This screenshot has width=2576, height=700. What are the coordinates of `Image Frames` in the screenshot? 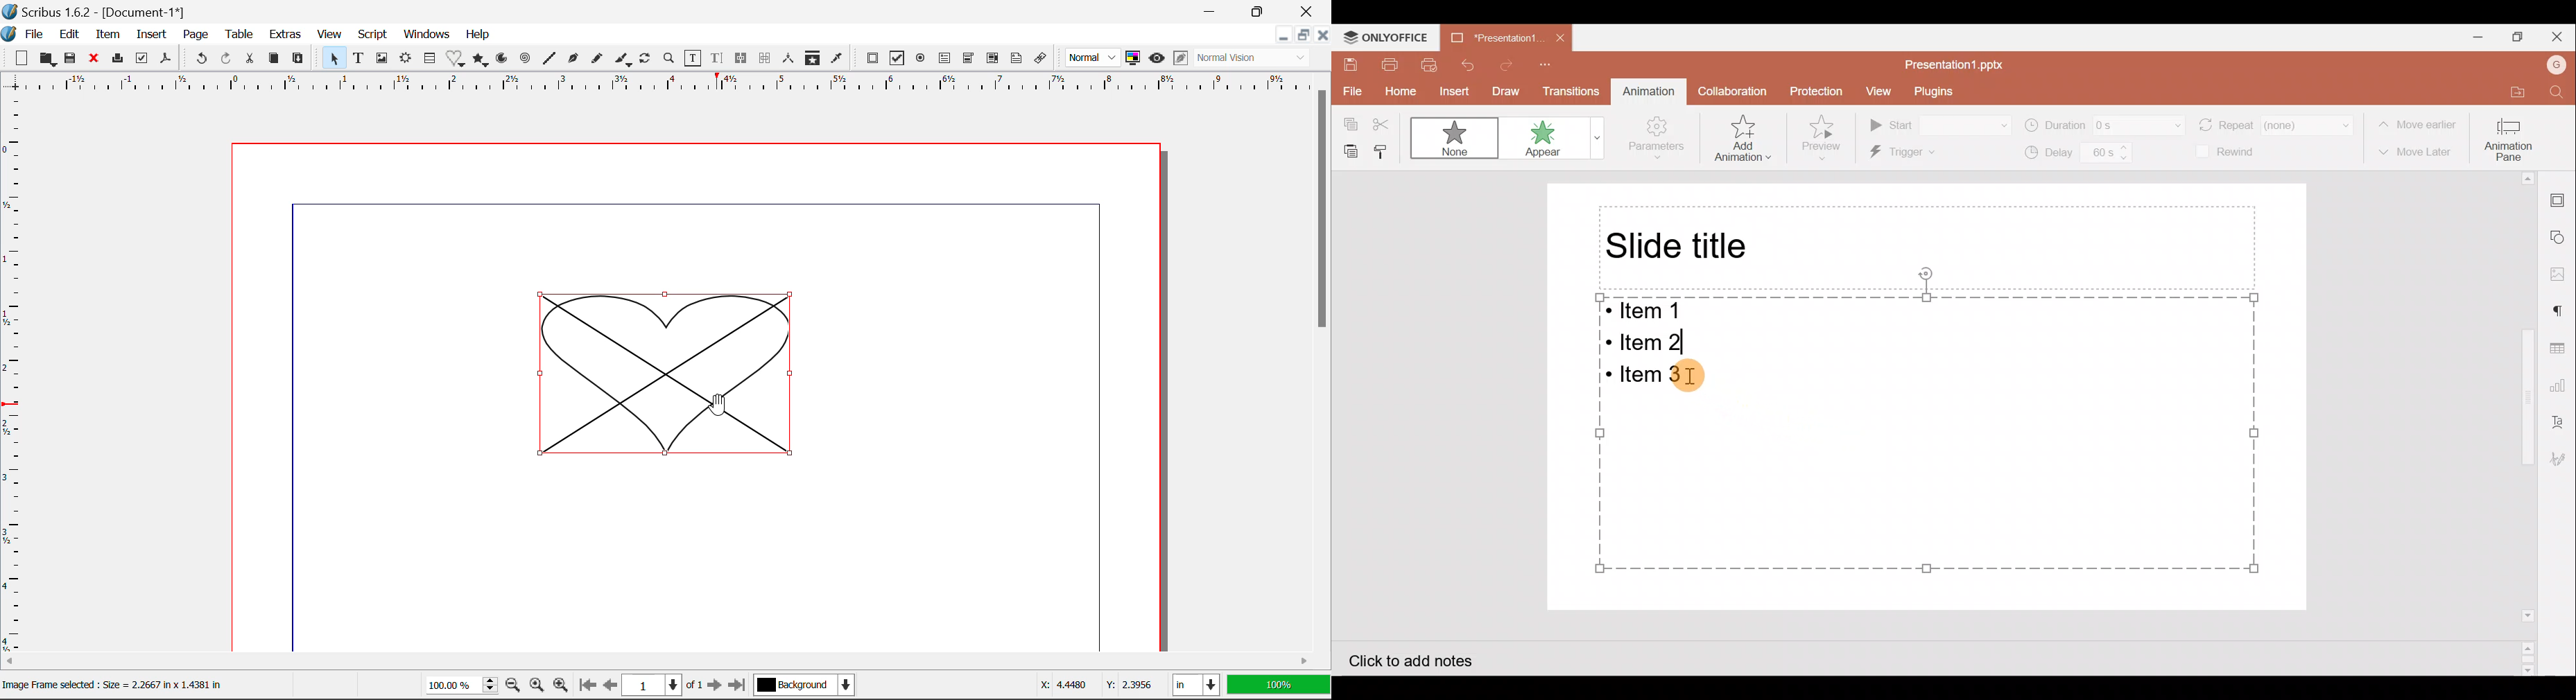 It's located at (381, 58).